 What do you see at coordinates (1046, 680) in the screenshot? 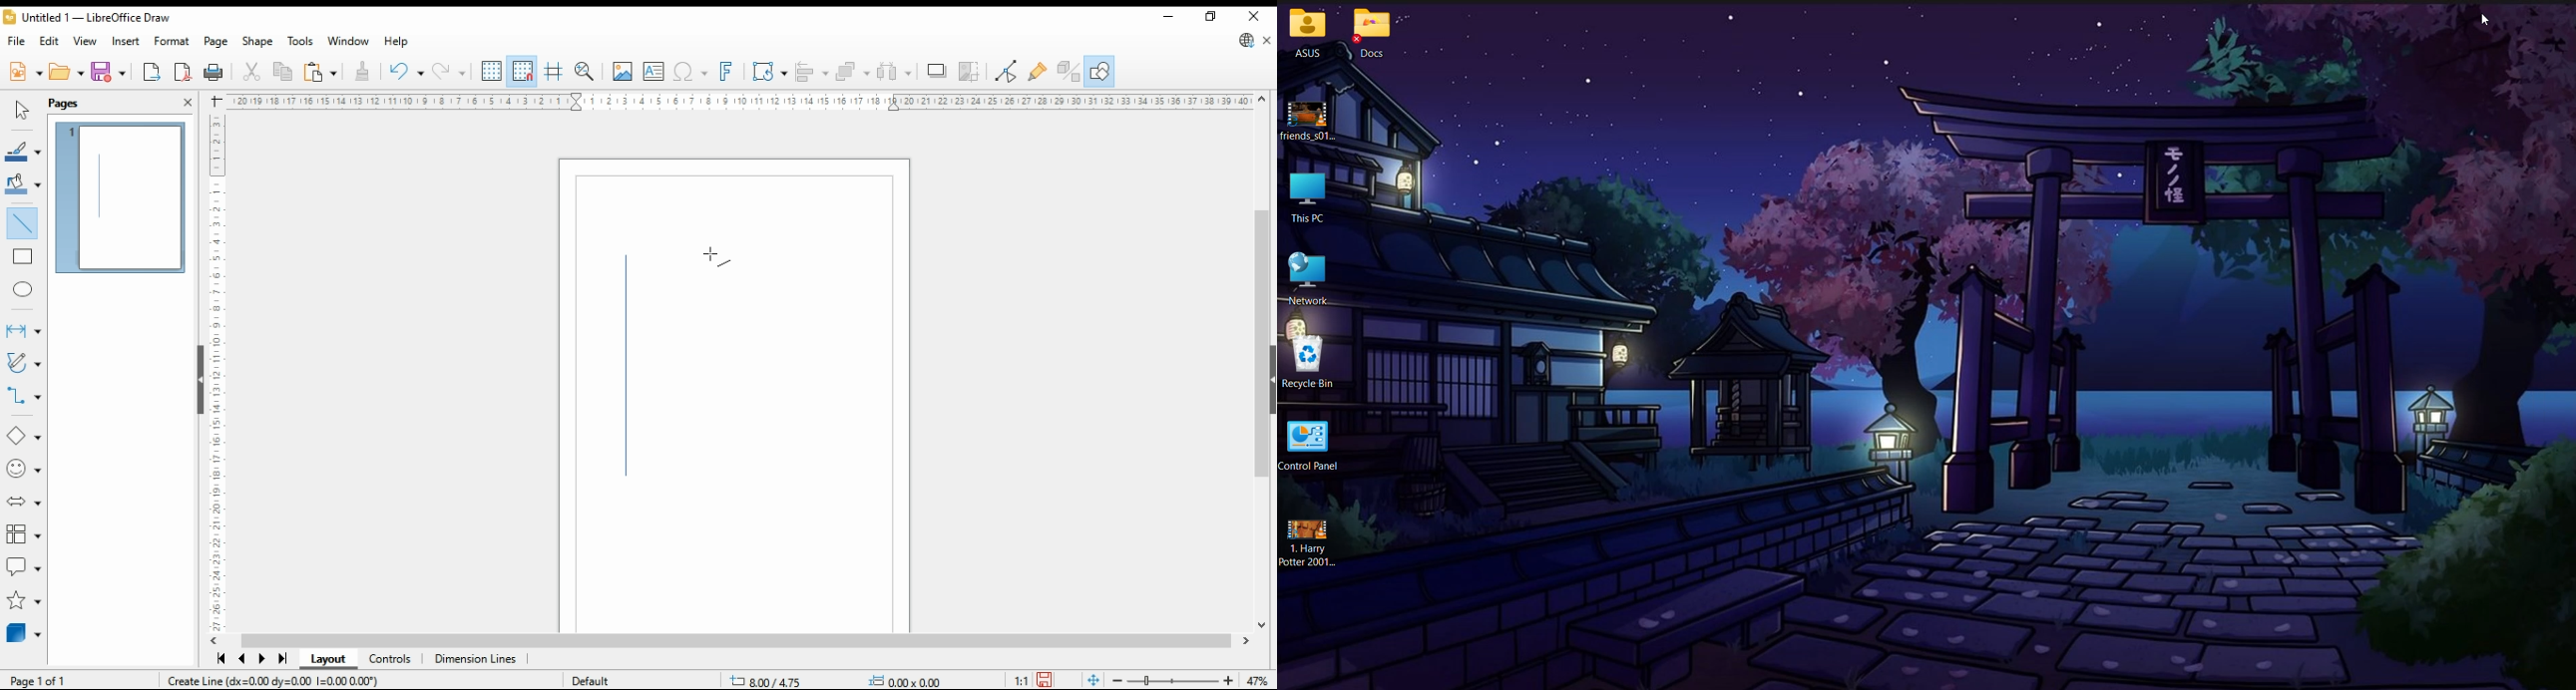
I see `save` at bounding box center [1046, 680].